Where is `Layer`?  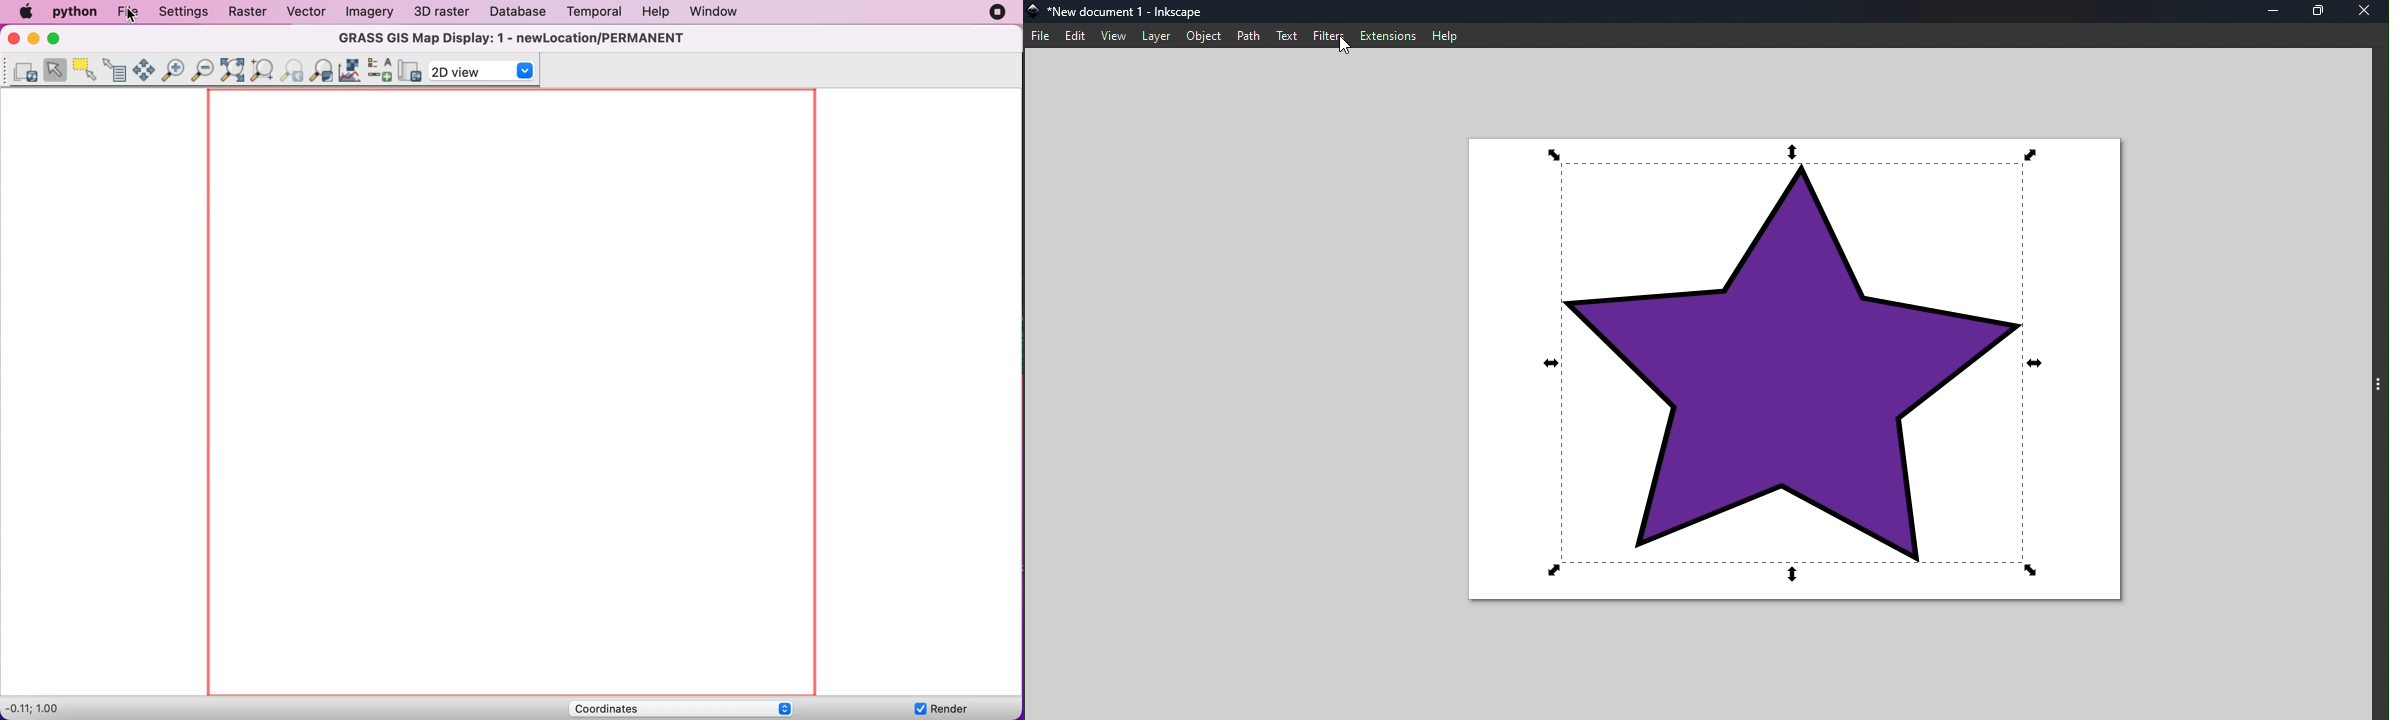
Layer is located at coordinates (1158, 36).